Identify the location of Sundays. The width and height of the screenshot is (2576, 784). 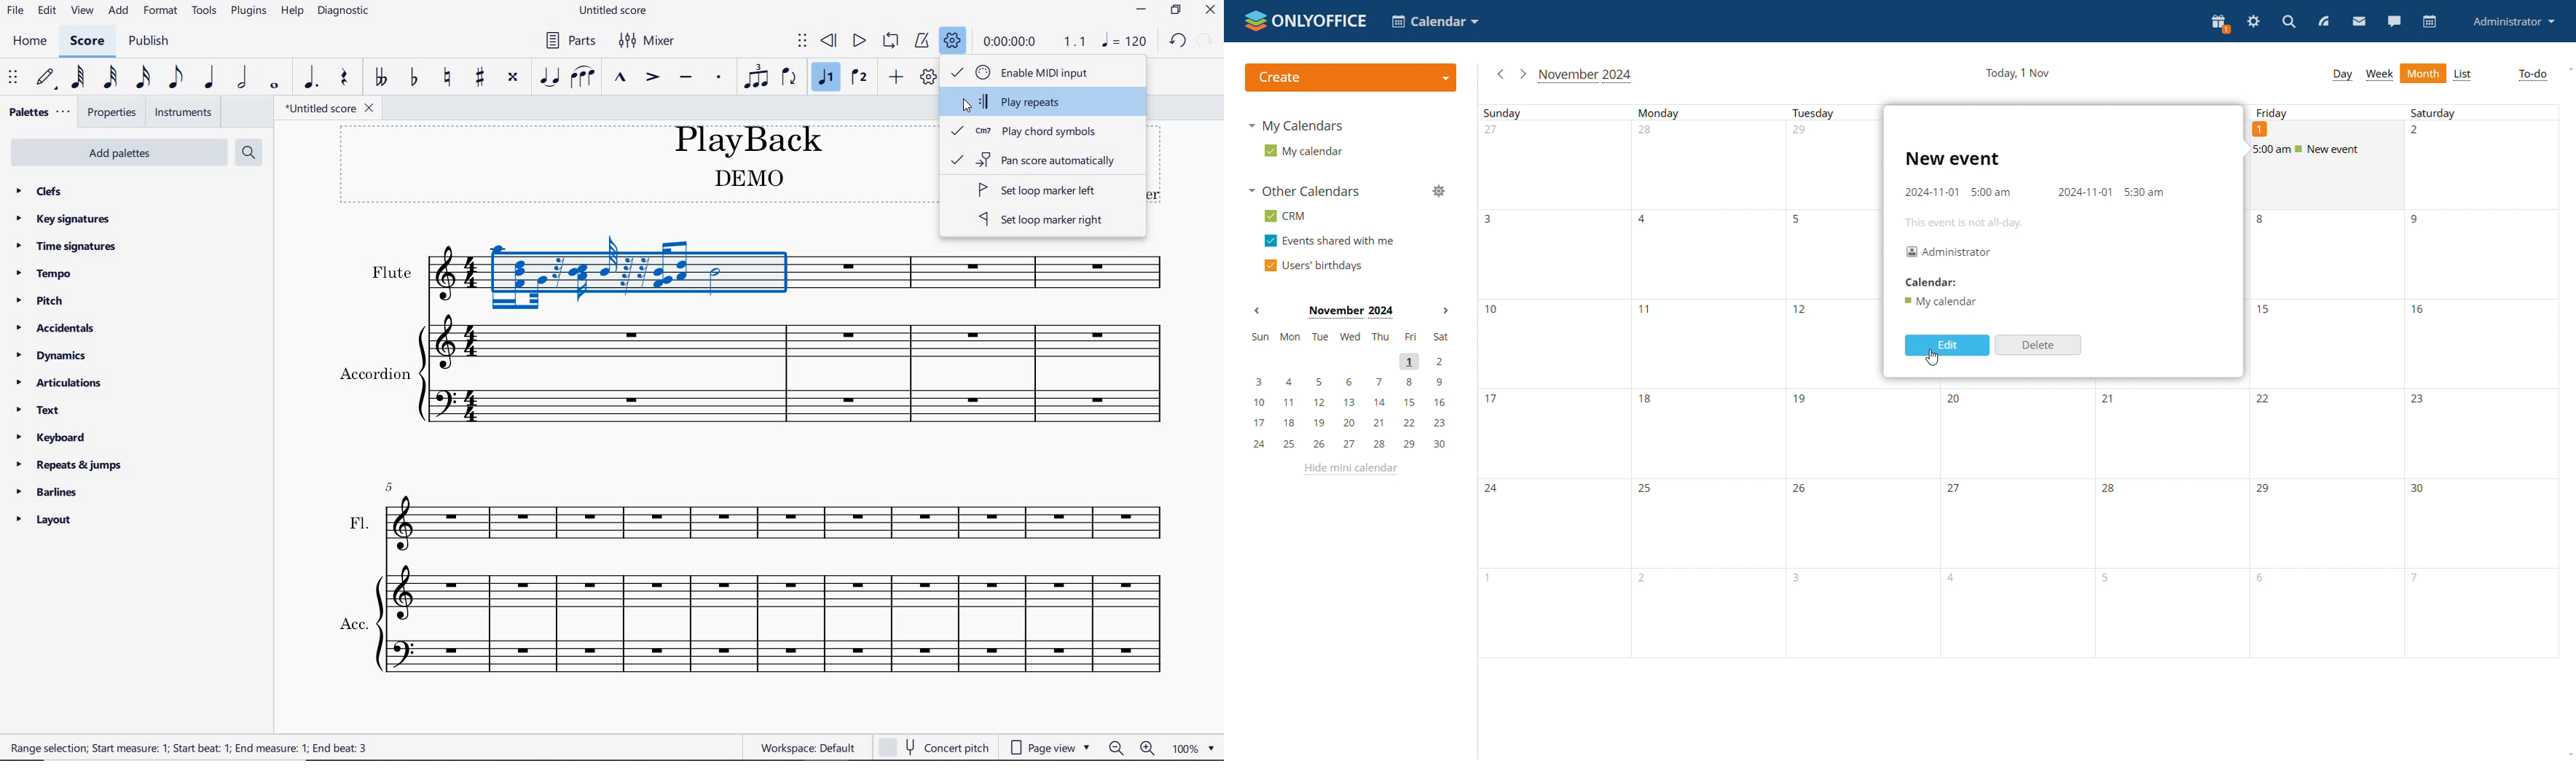
(1555, 382).